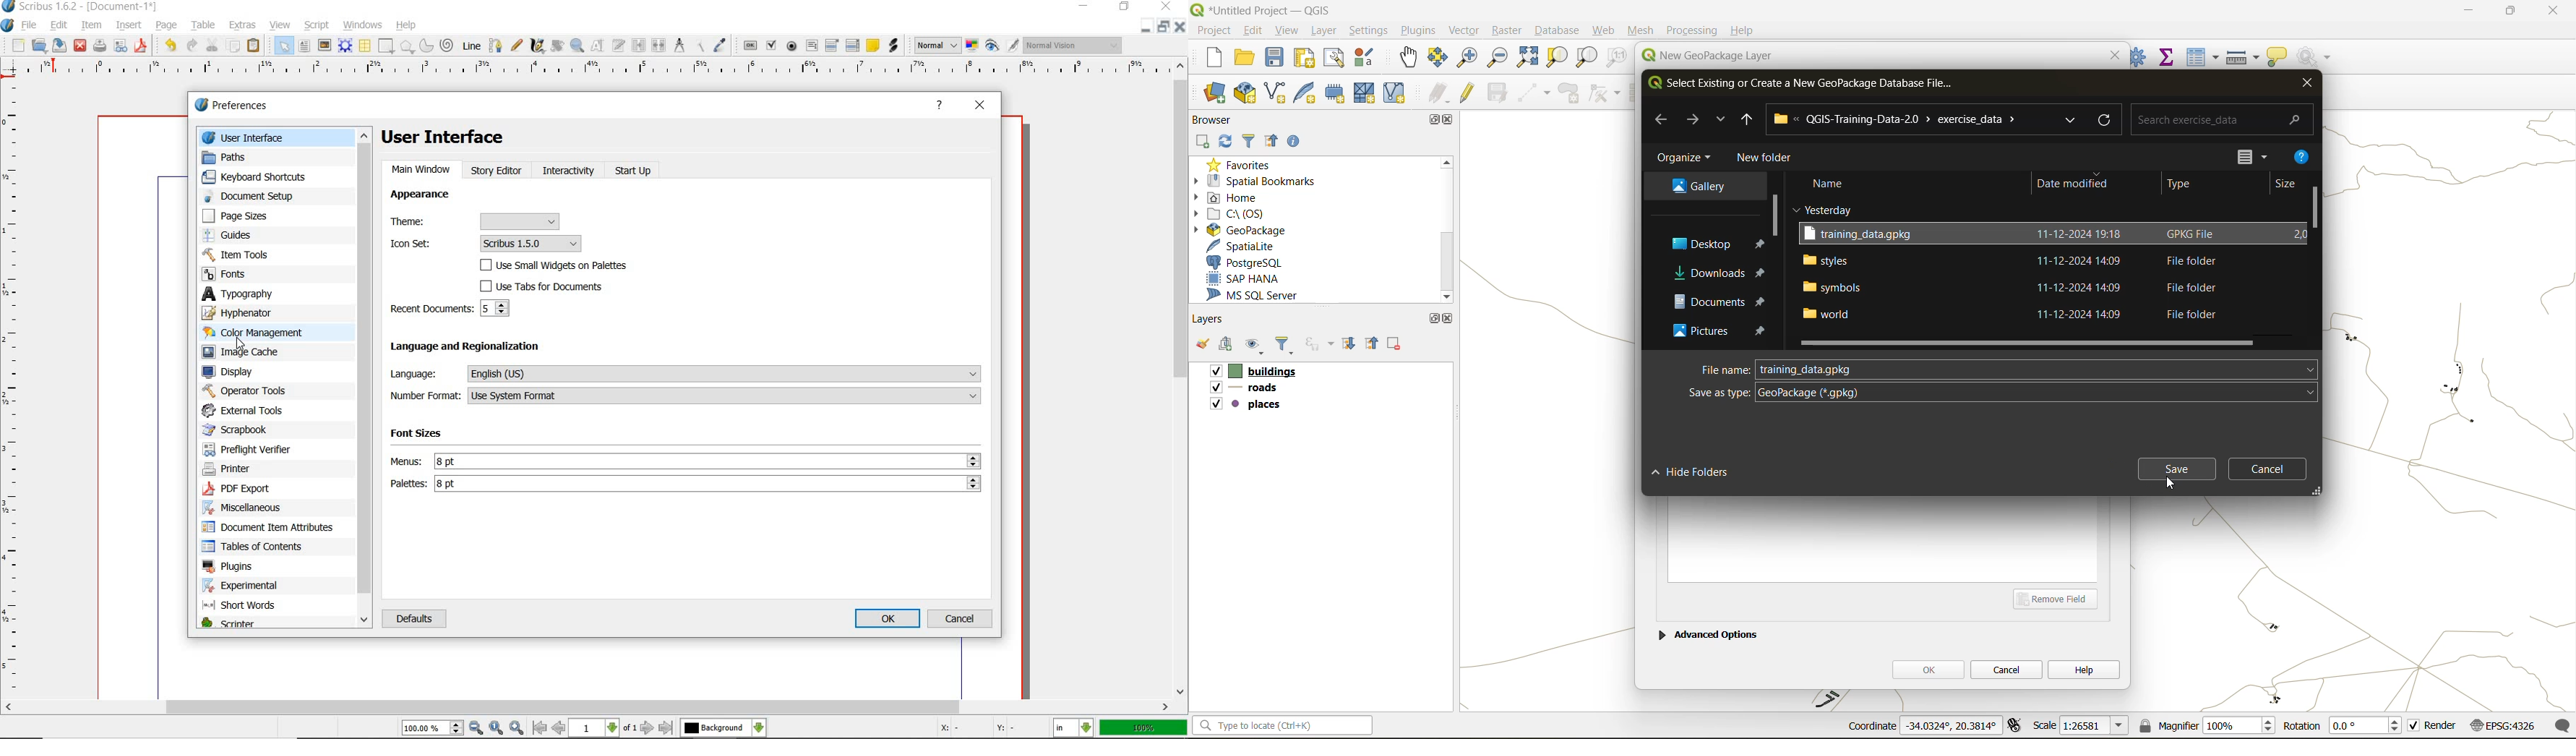 The image size is (2576, 756). What do you see at coordinates (701, 45) in the screenshot?
I see `copy item properties` at bounding box center [701, 45].